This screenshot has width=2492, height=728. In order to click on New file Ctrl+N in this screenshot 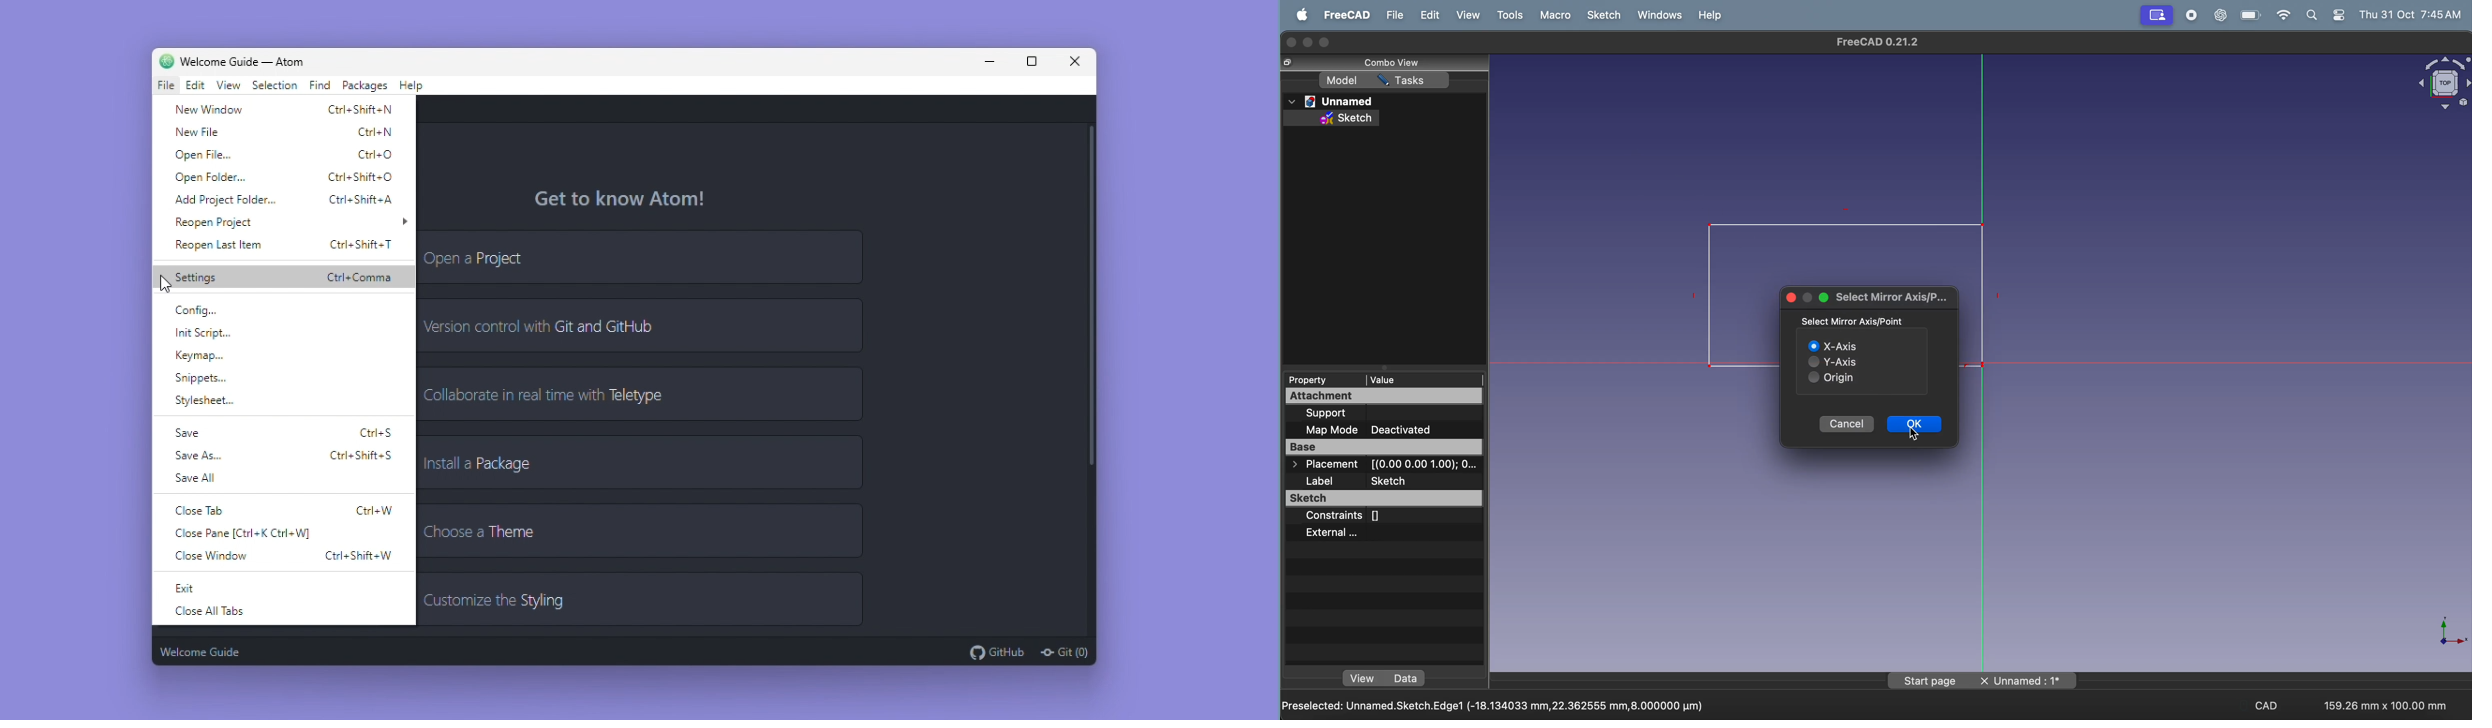, I will do `click(283, 133)`.